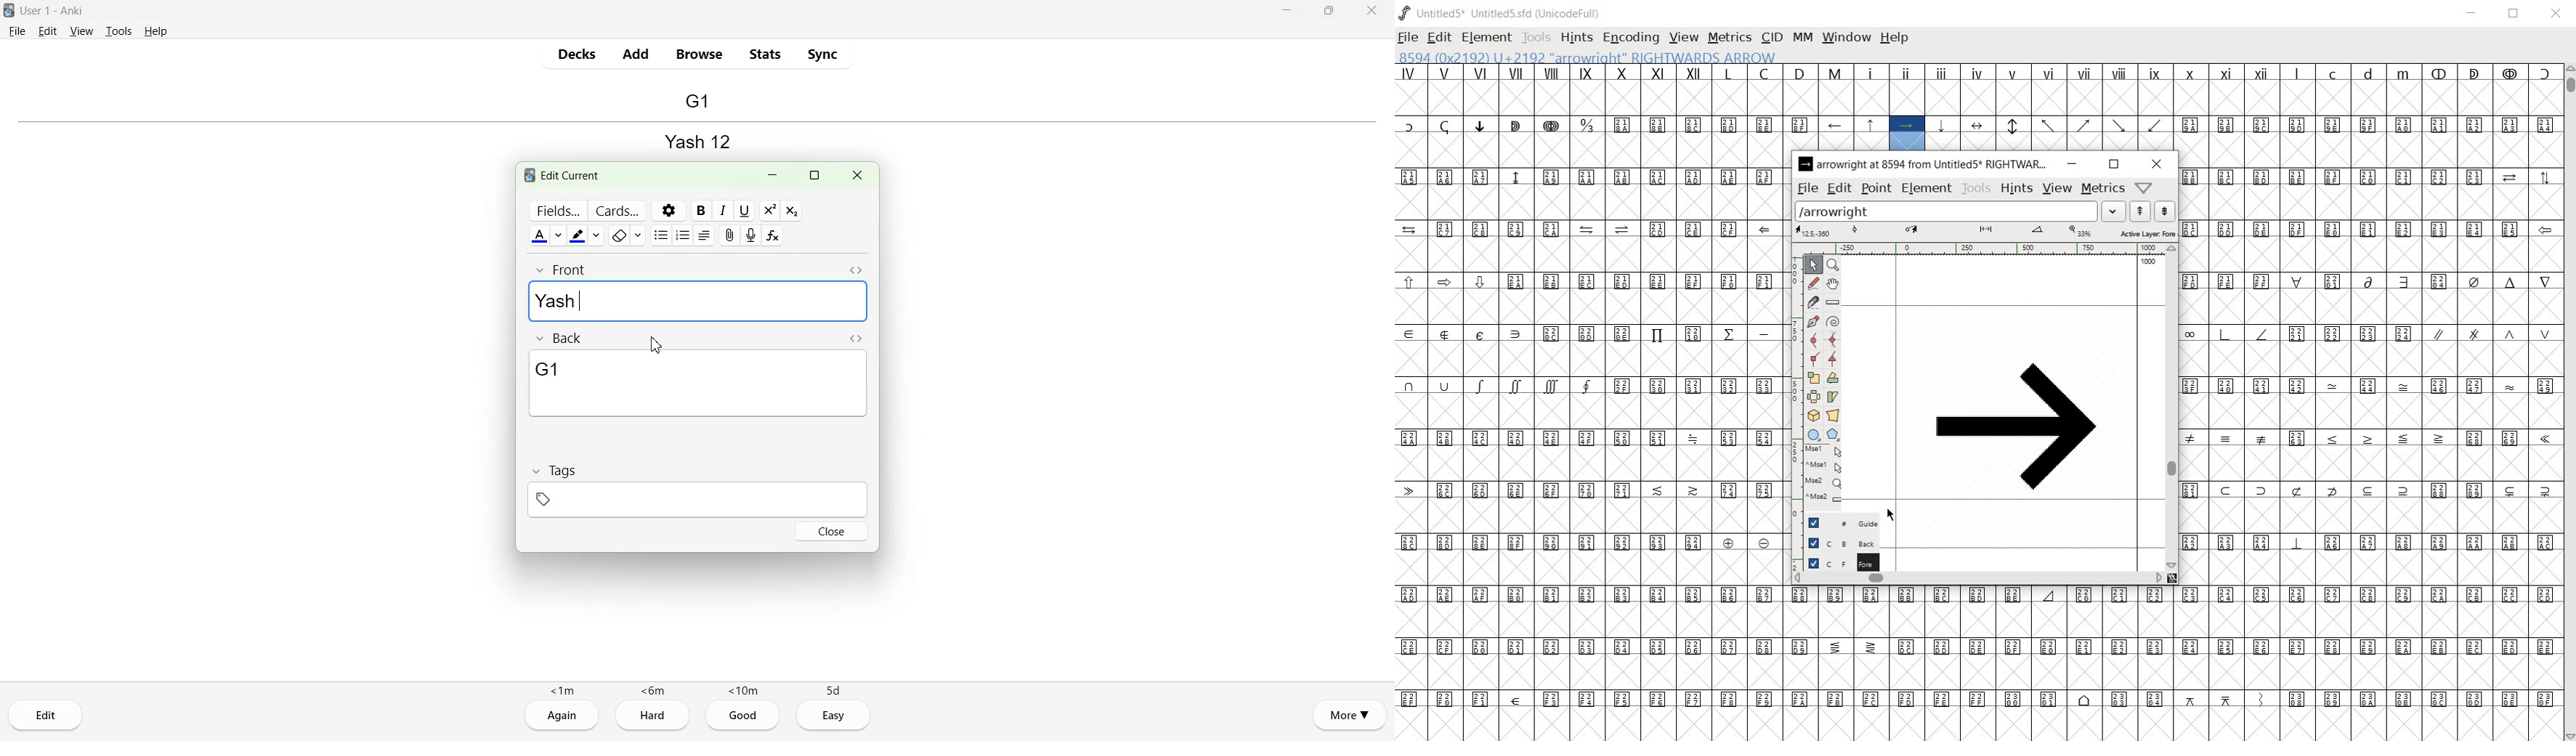 The image size is (2576, 756). Describe the element at coordinates (61, 11) in the screenshot. I see `User 1 - Anki` at that location.